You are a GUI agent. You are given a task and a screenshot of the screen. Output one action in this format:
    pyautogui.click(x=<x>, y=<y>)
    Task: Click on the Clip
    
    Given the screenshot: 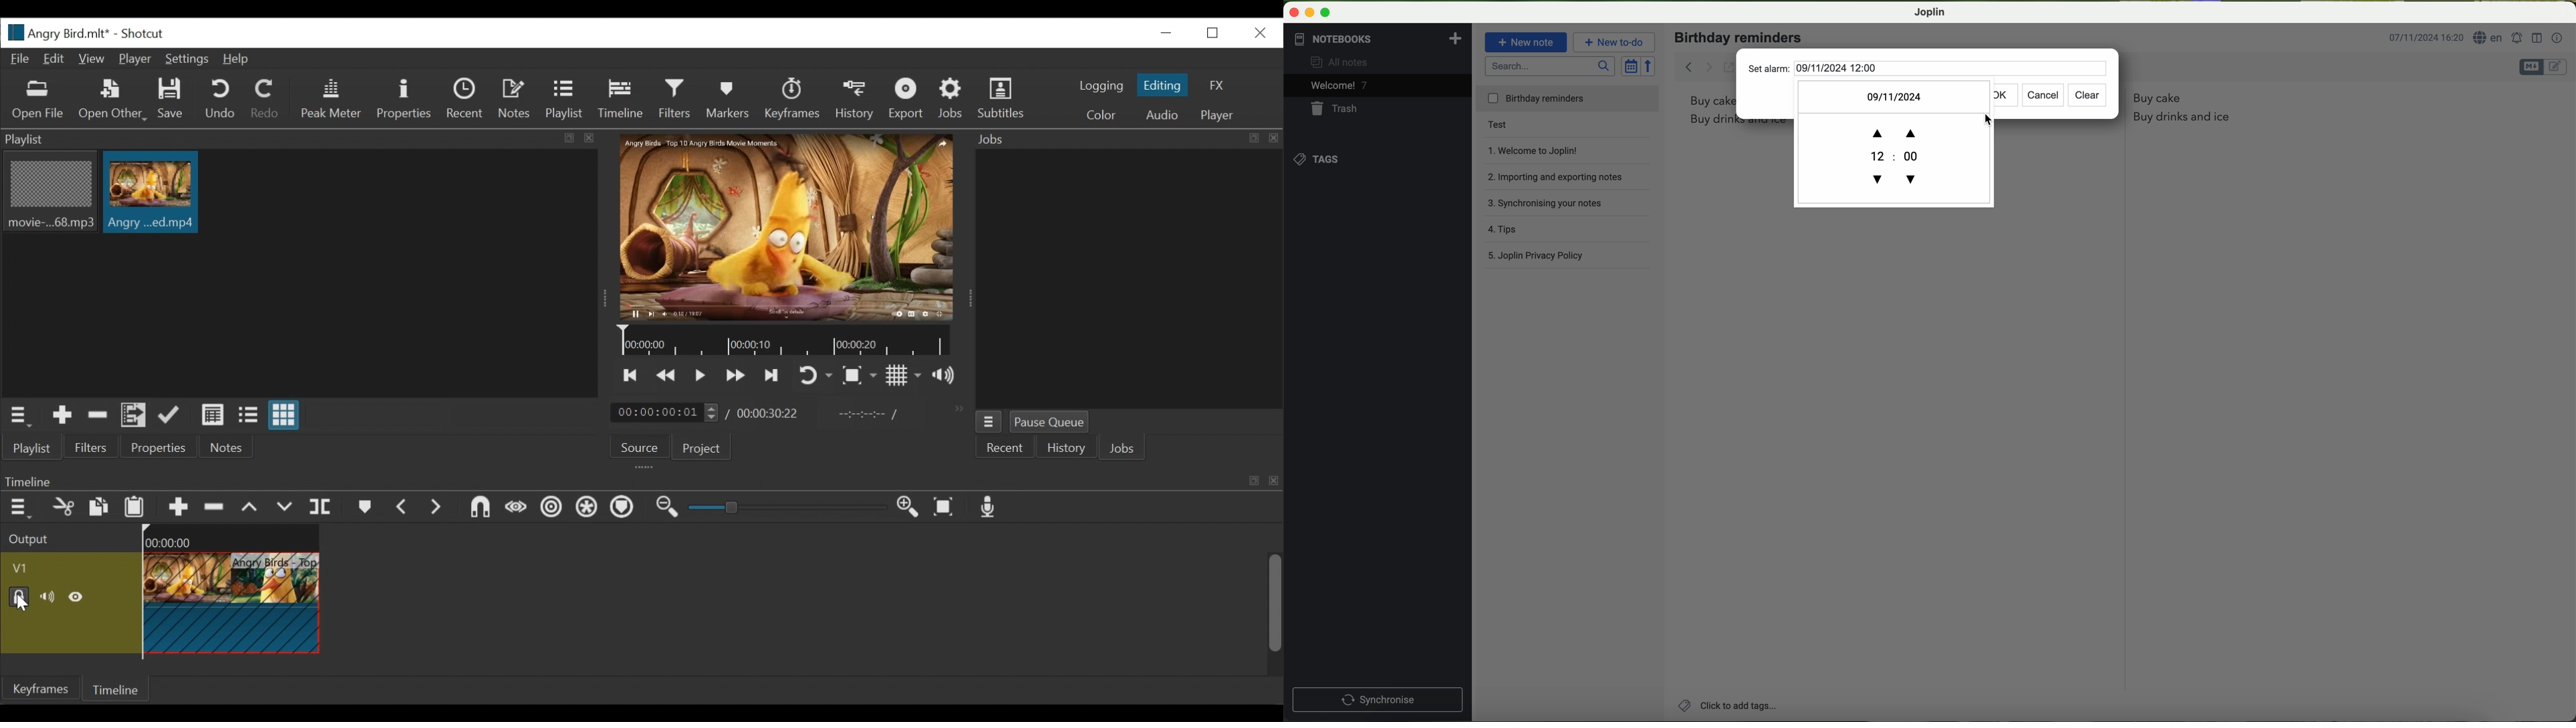 What is the action you would take?
    pyautogui.click(x=49, y=193)
    